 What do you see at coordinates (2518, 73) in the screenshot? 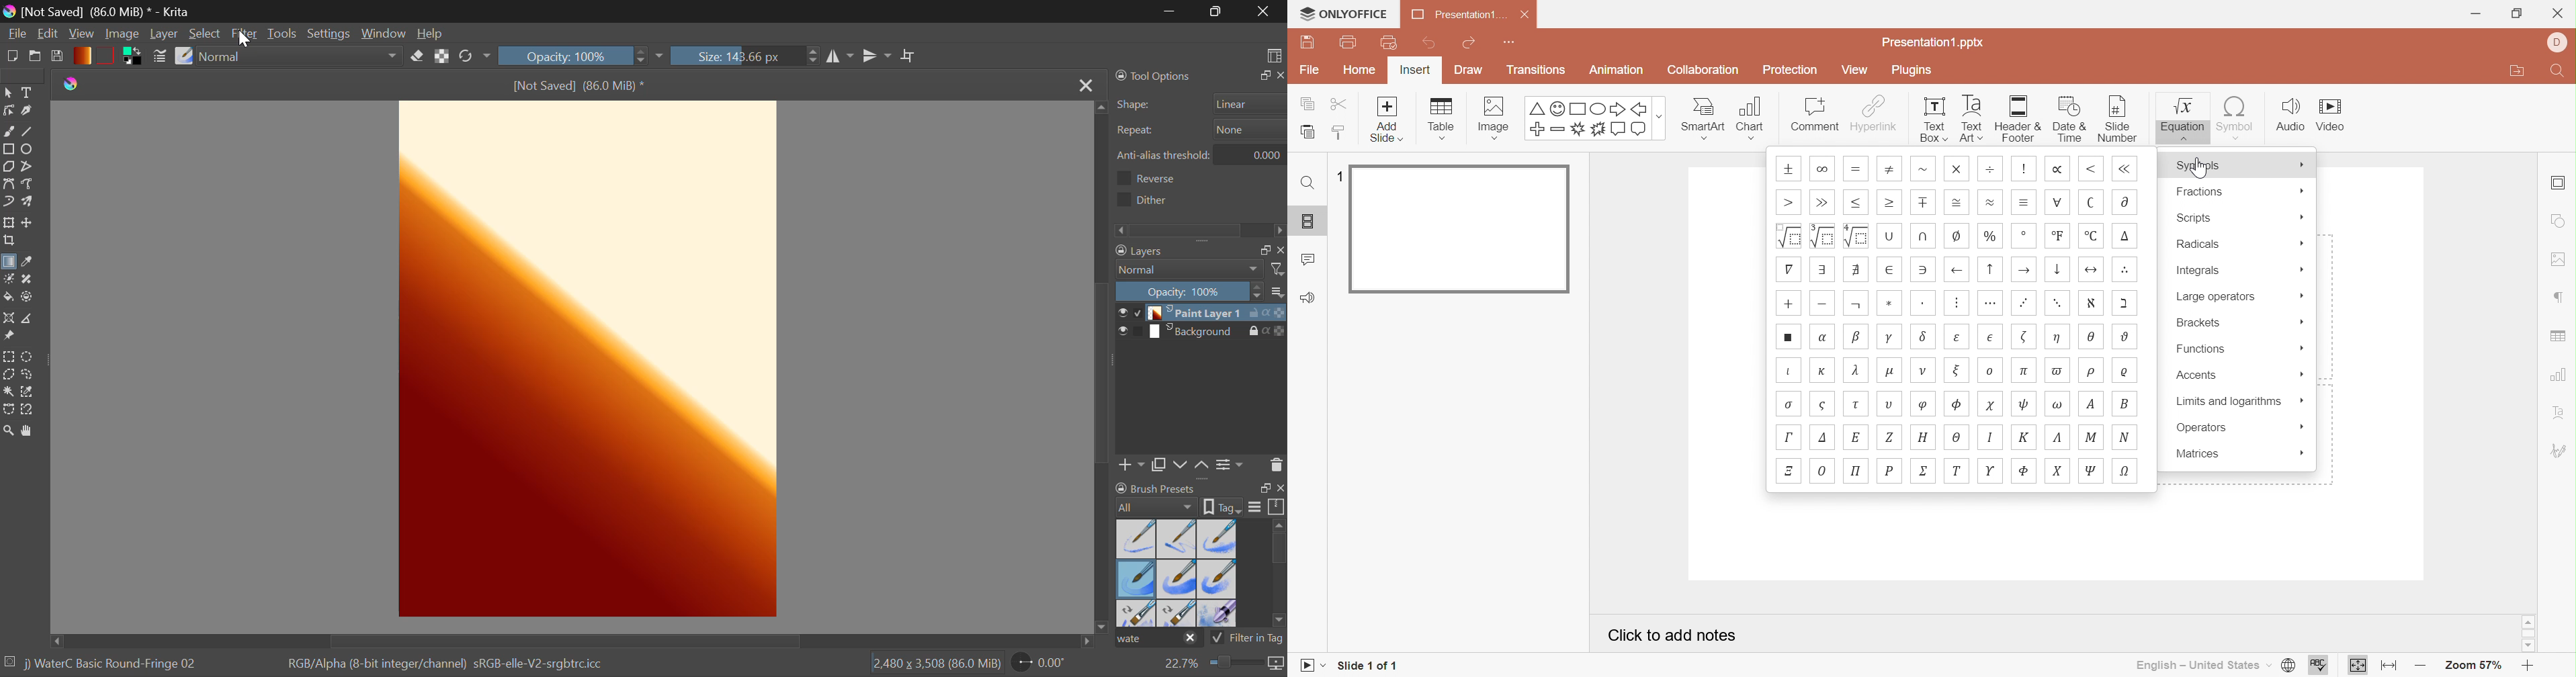
I see `Open file location` at bounding box center [2518, 73].